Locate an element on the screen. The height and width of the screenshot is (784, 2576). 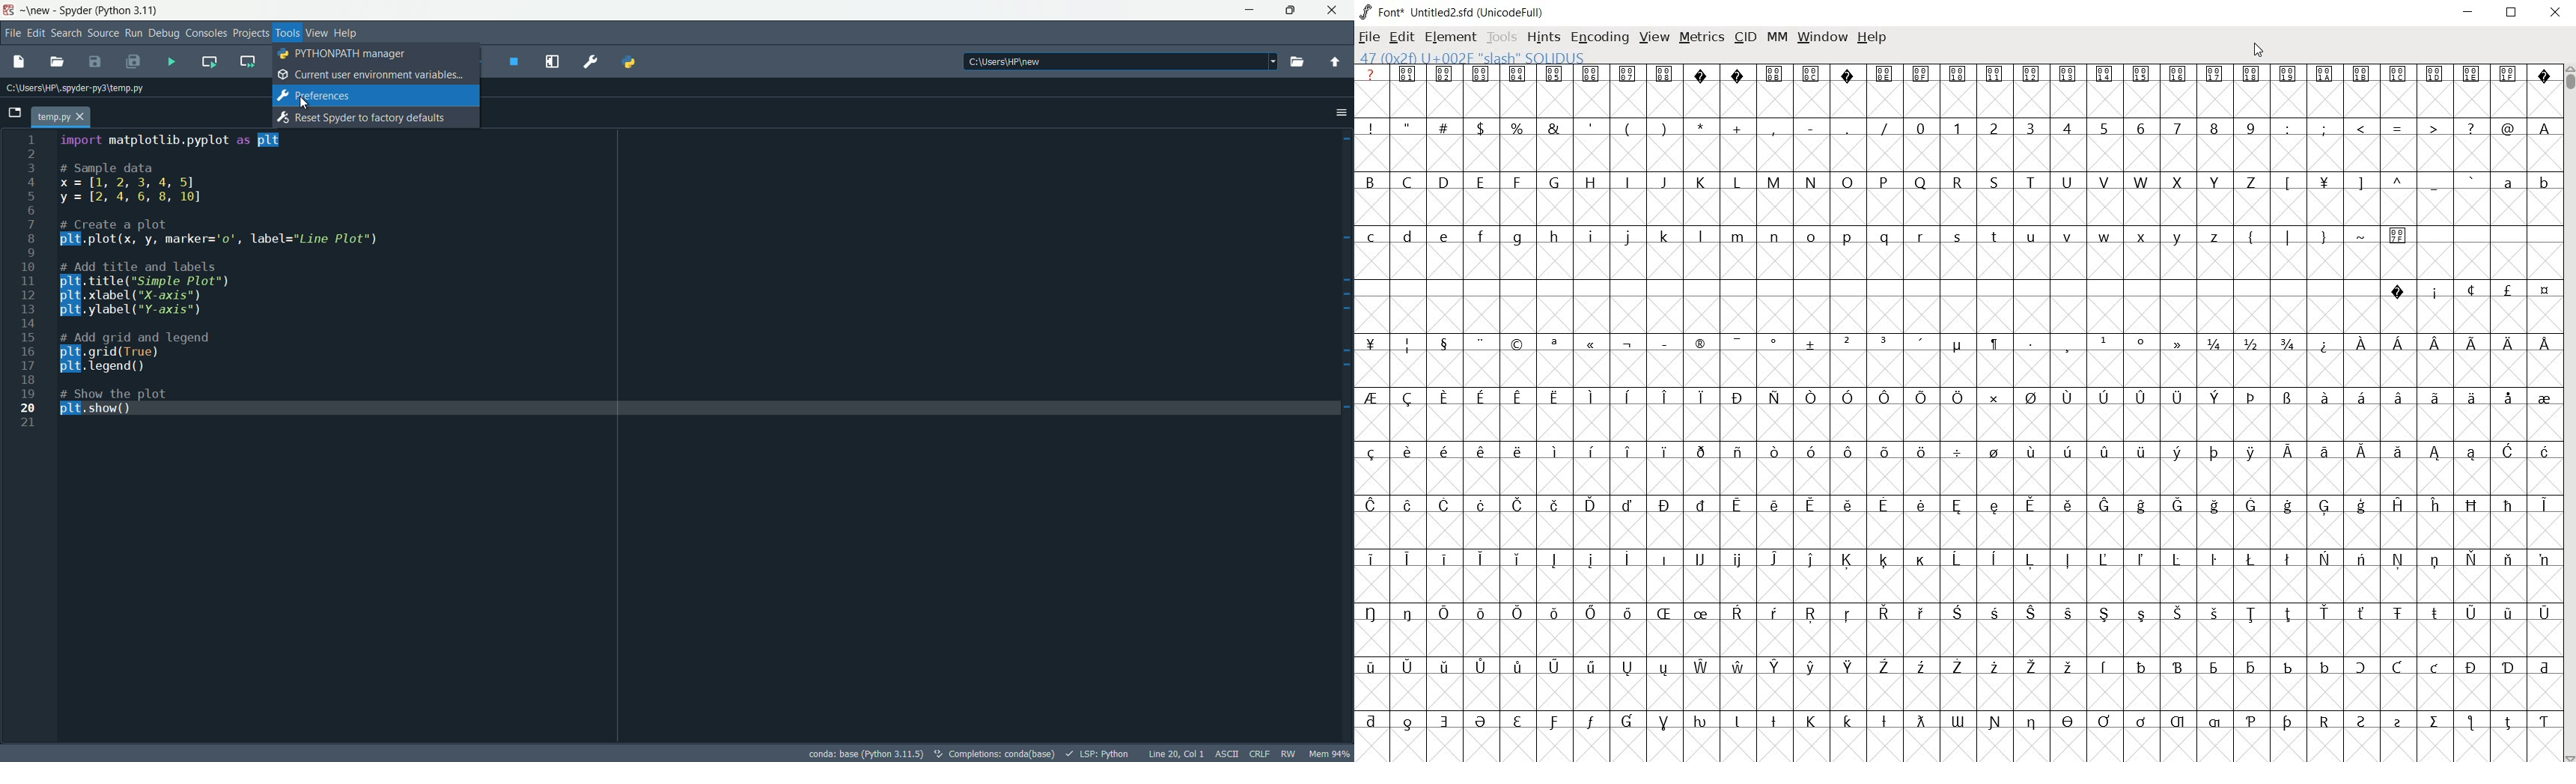
browse tabs is located at coordinates (14, 113).